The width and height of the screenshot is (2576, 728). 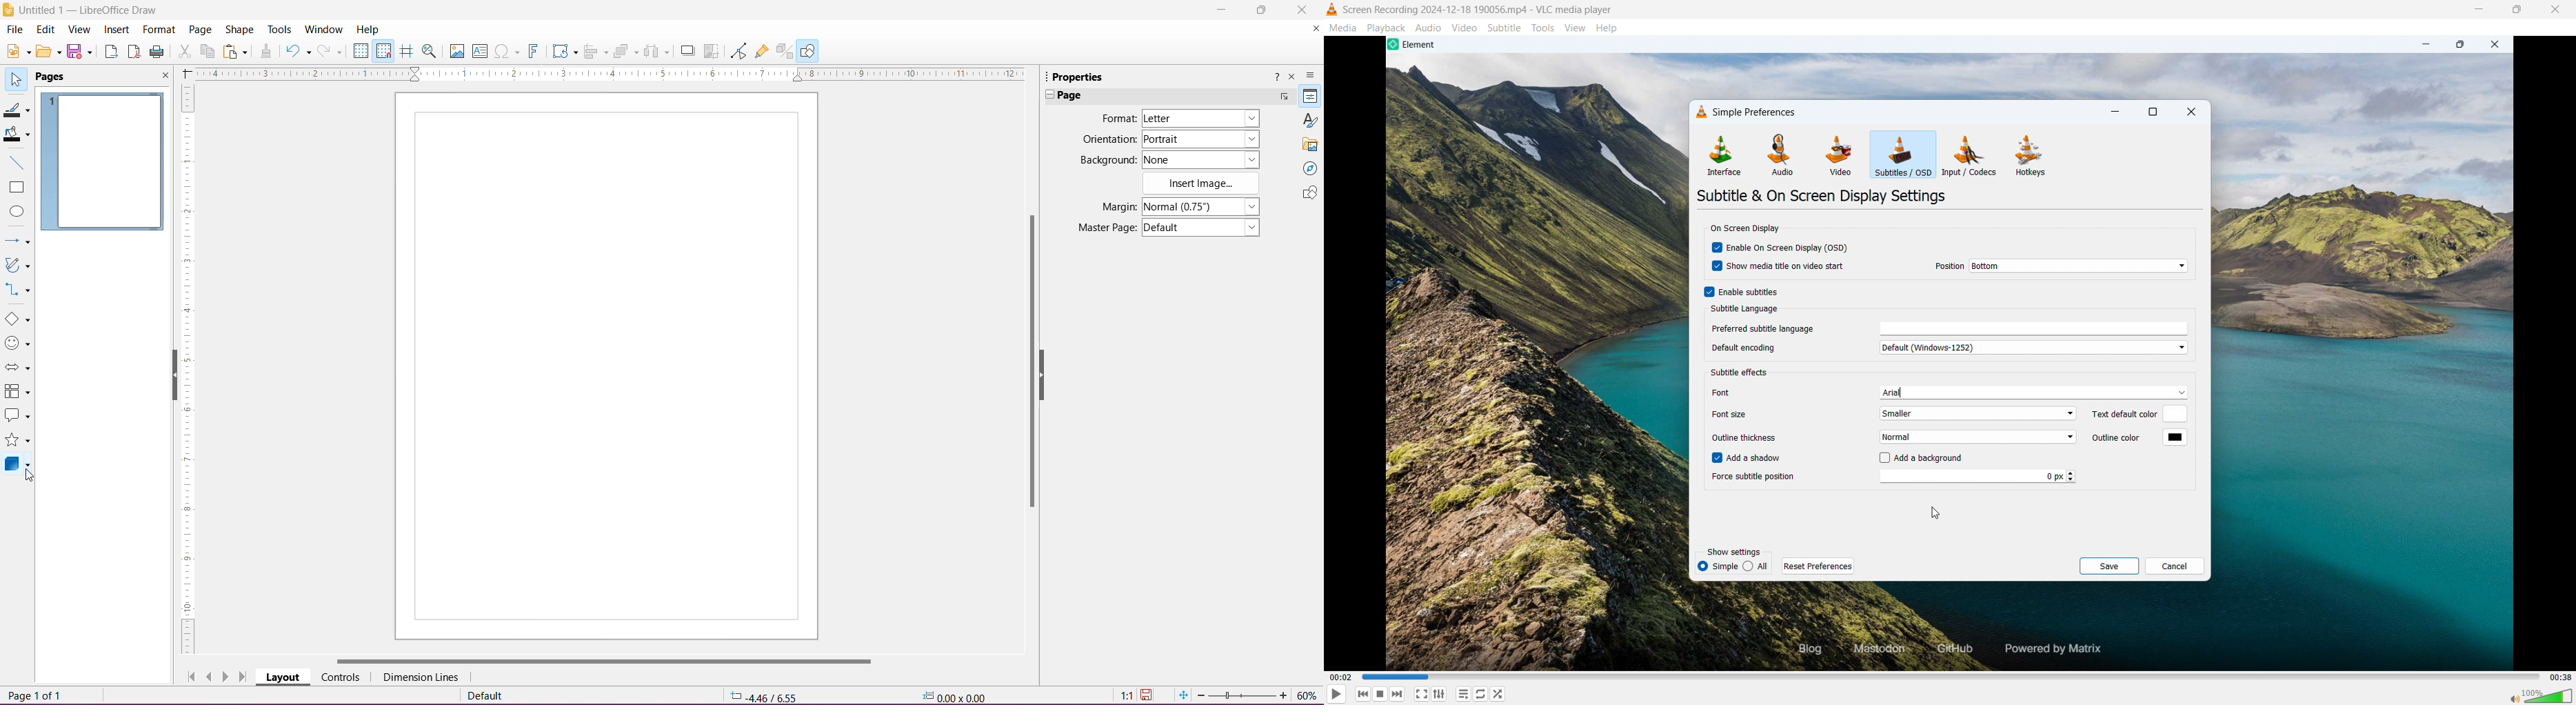 What do you see at coordinates (656, 51) in the screenshot?
I see `Select atleast three objects to distribute` at bounding box center [656, 51].